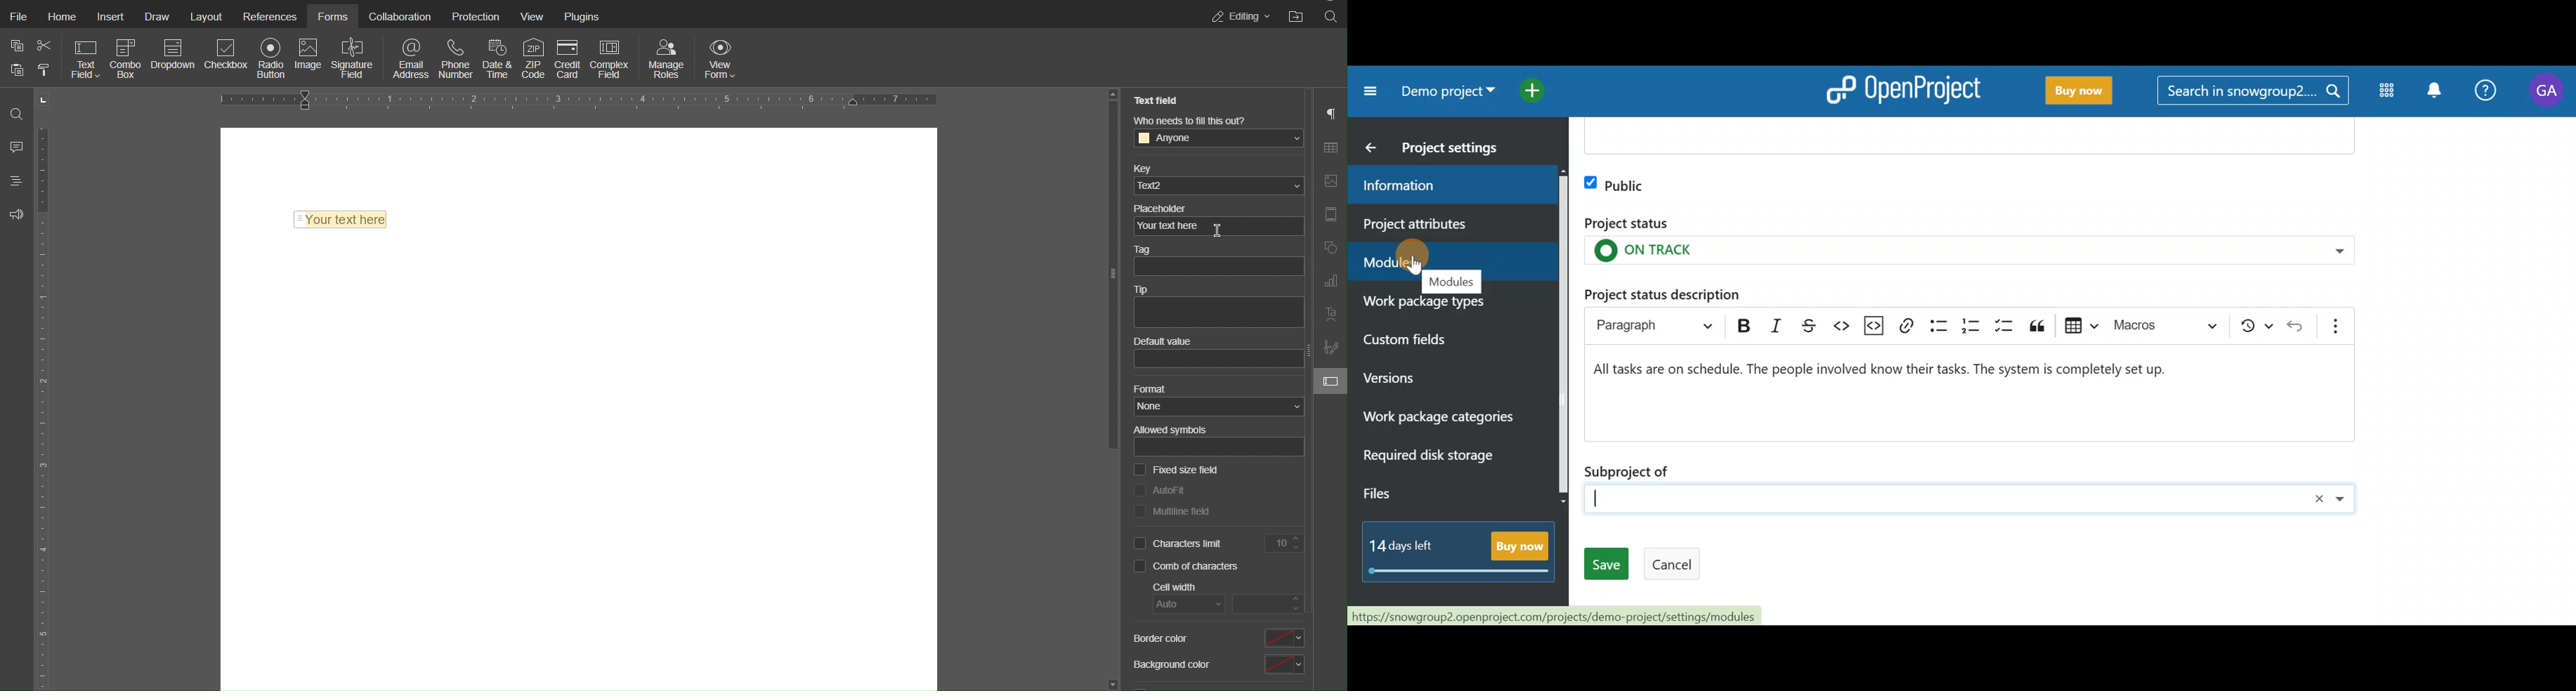 Image resolution: width=2576 pixels, height=700 pixels. What do you see at coordinates (474, 18) in the screenshot?
I see `Protection` at bounding box center [474, 18].